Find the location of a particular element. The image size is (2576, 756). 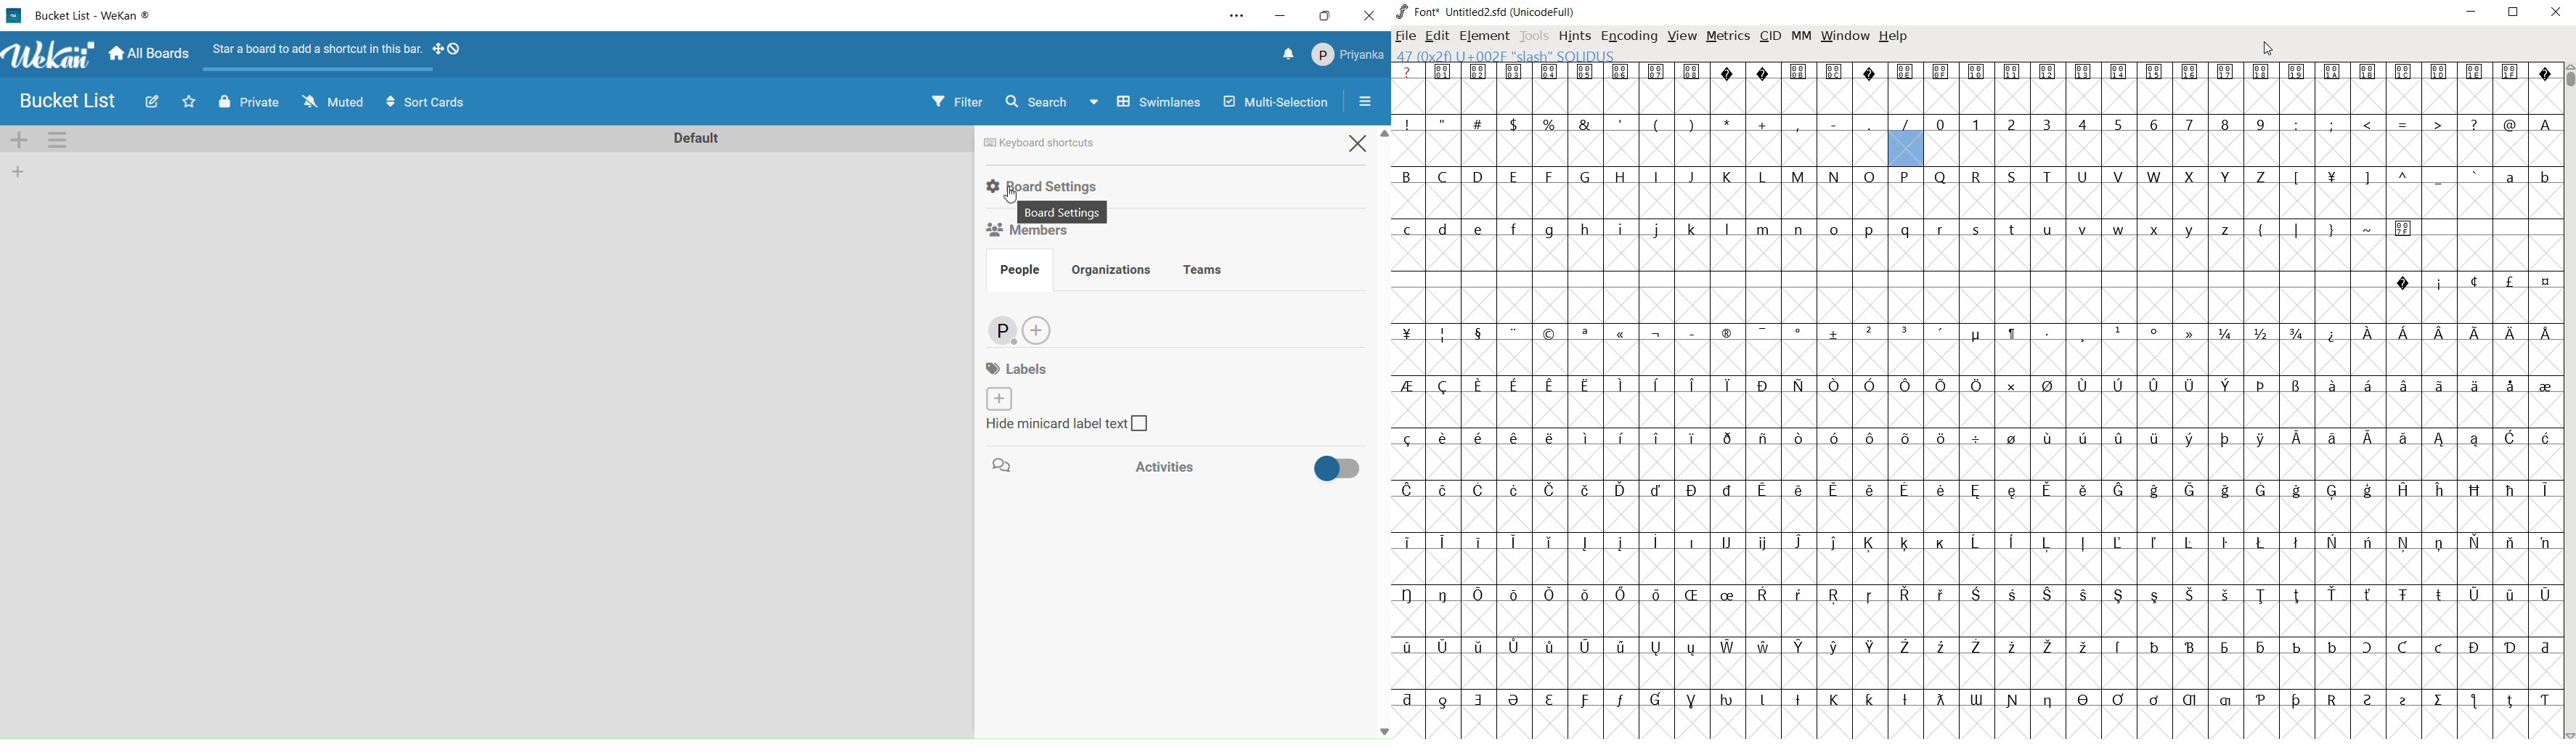

keyboard shortcuts is located at coordinates (1049, 143).